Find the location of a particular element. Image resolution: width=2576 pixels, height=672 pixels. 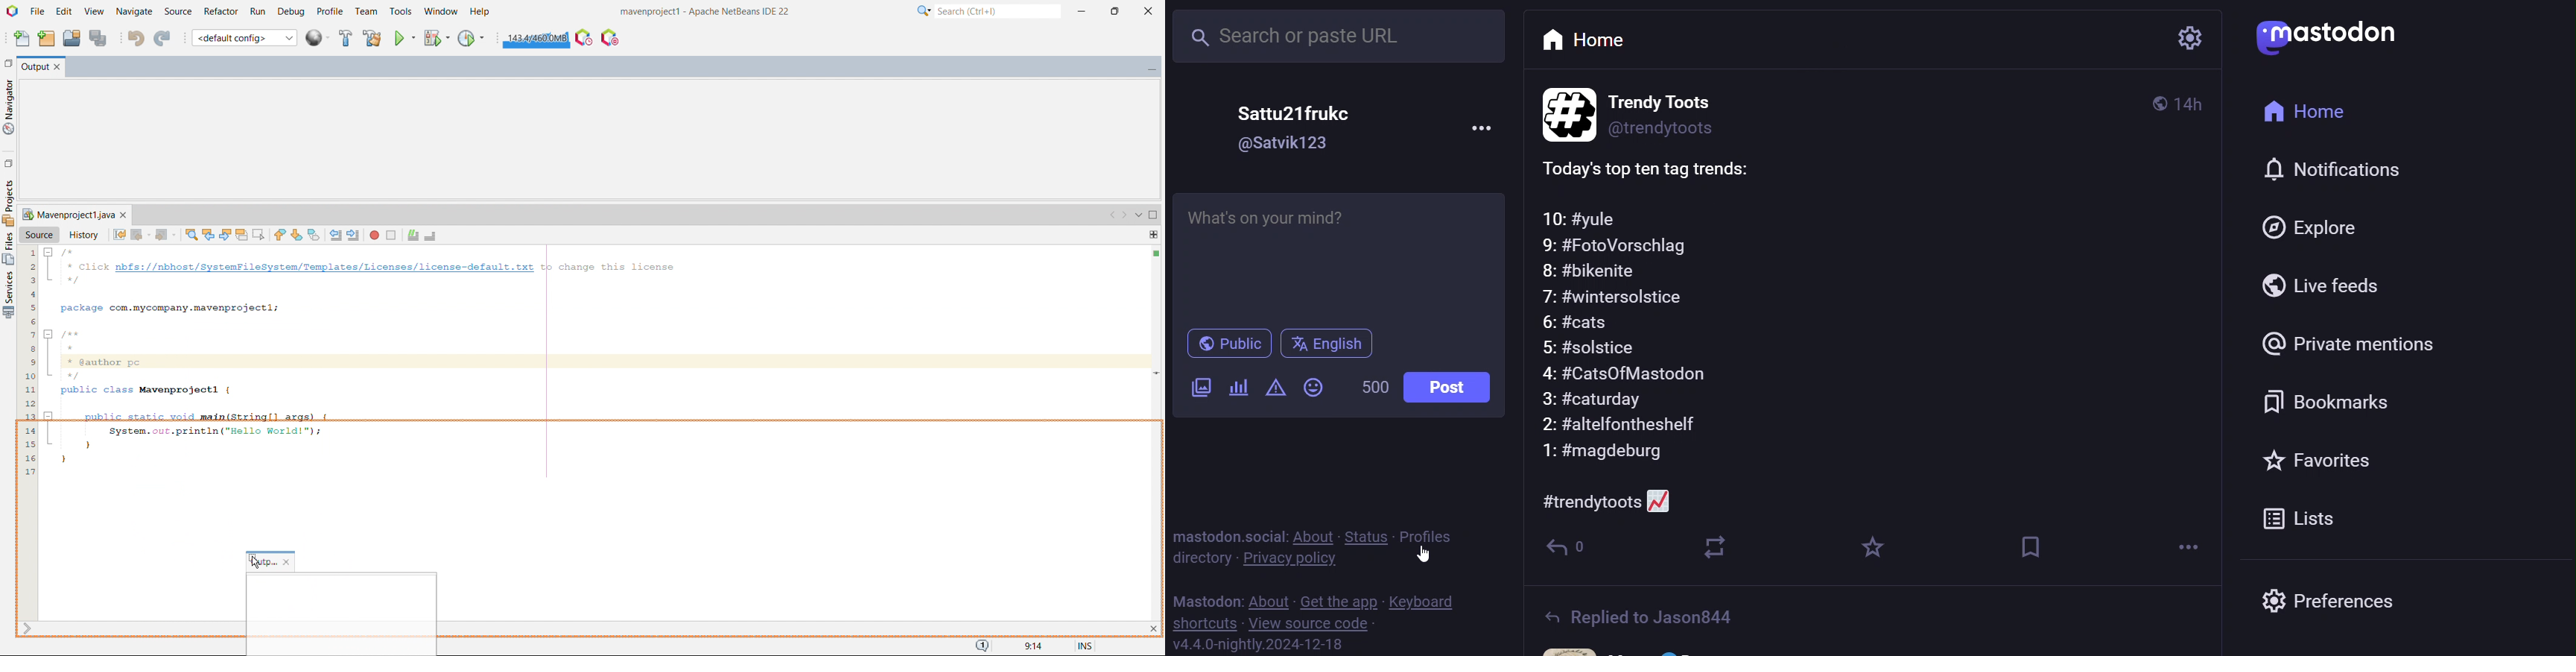

favorite is located at coordinates (1873, 549).